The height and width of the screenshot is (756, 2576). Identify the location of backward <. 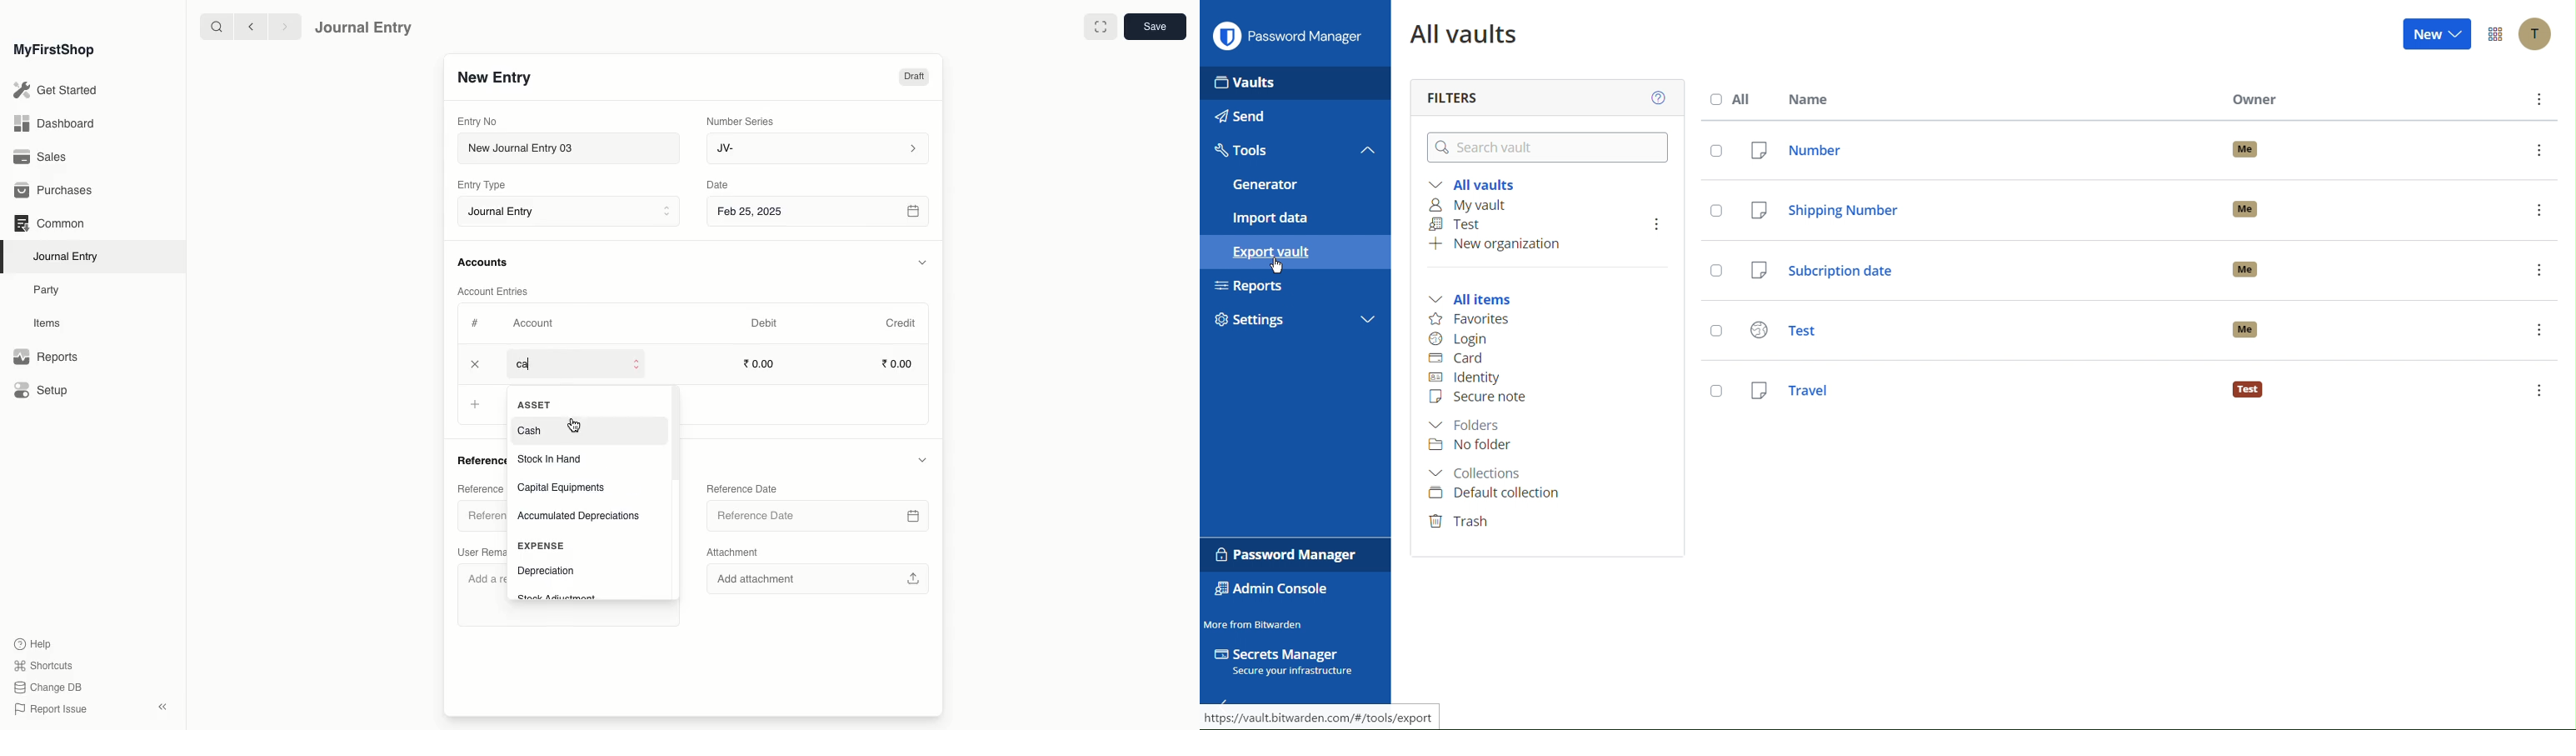
(247, 27).